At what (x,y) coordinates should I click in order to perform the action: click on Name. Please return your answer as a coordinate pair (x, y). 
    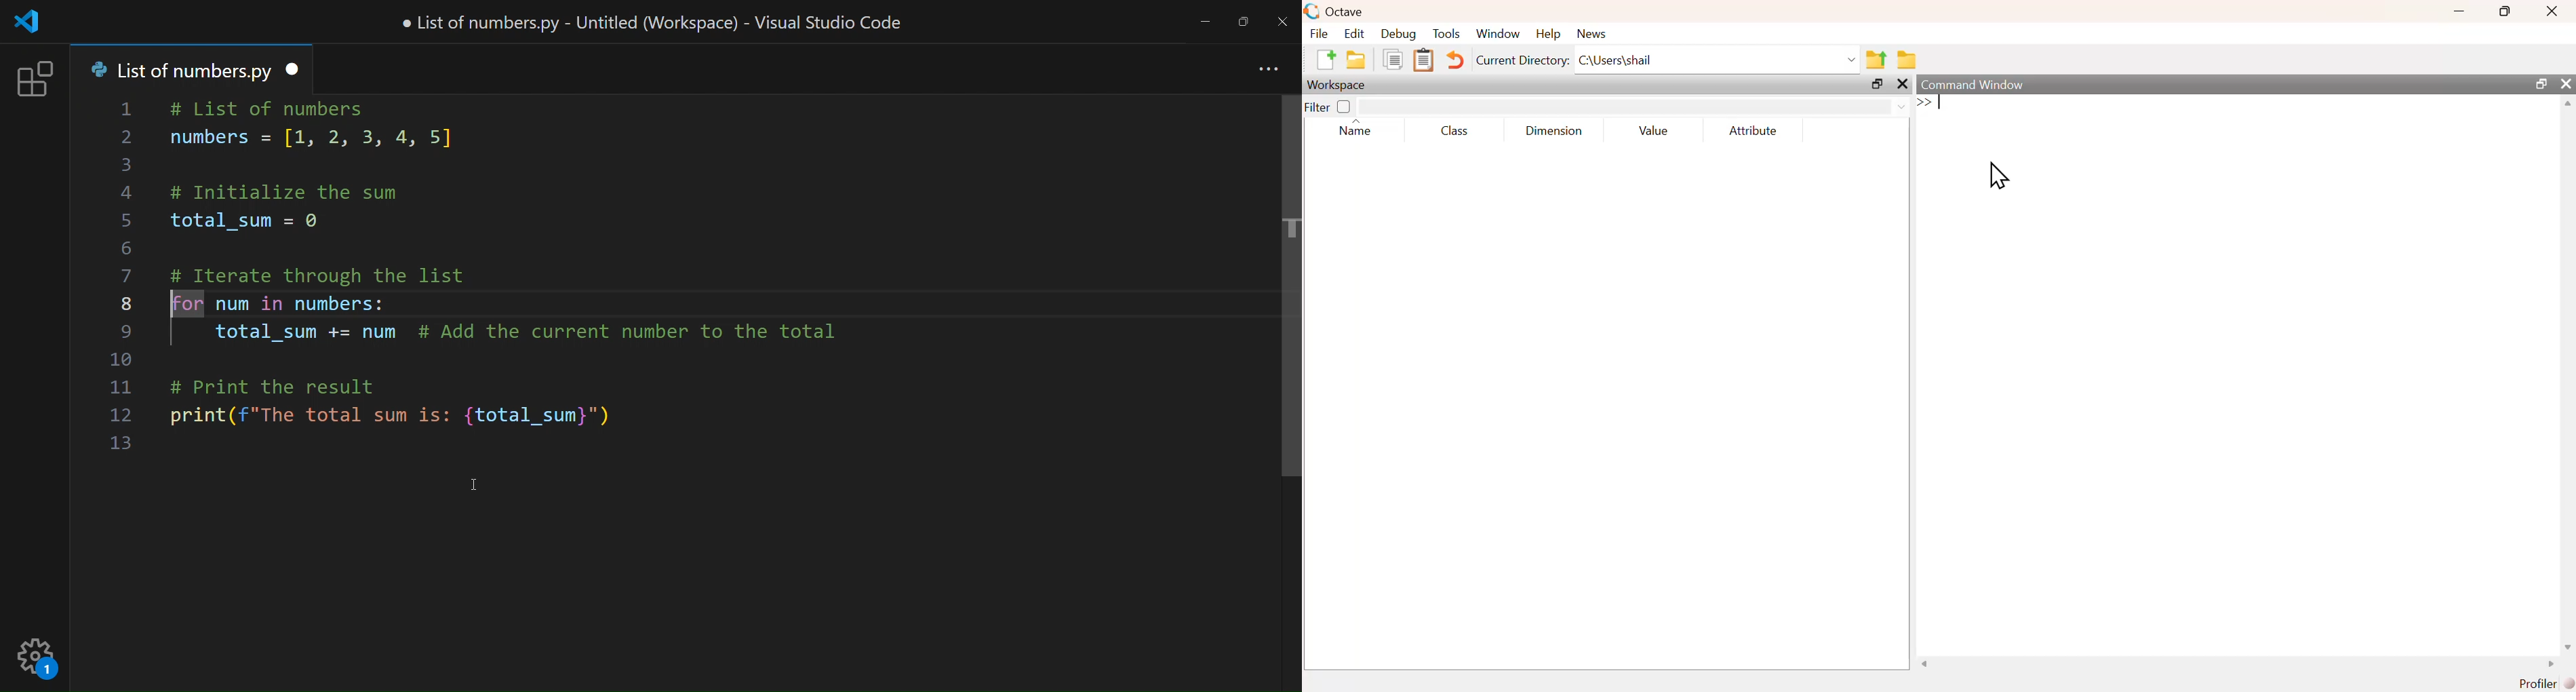
    Looking at the image, I should click on (1358, 129).